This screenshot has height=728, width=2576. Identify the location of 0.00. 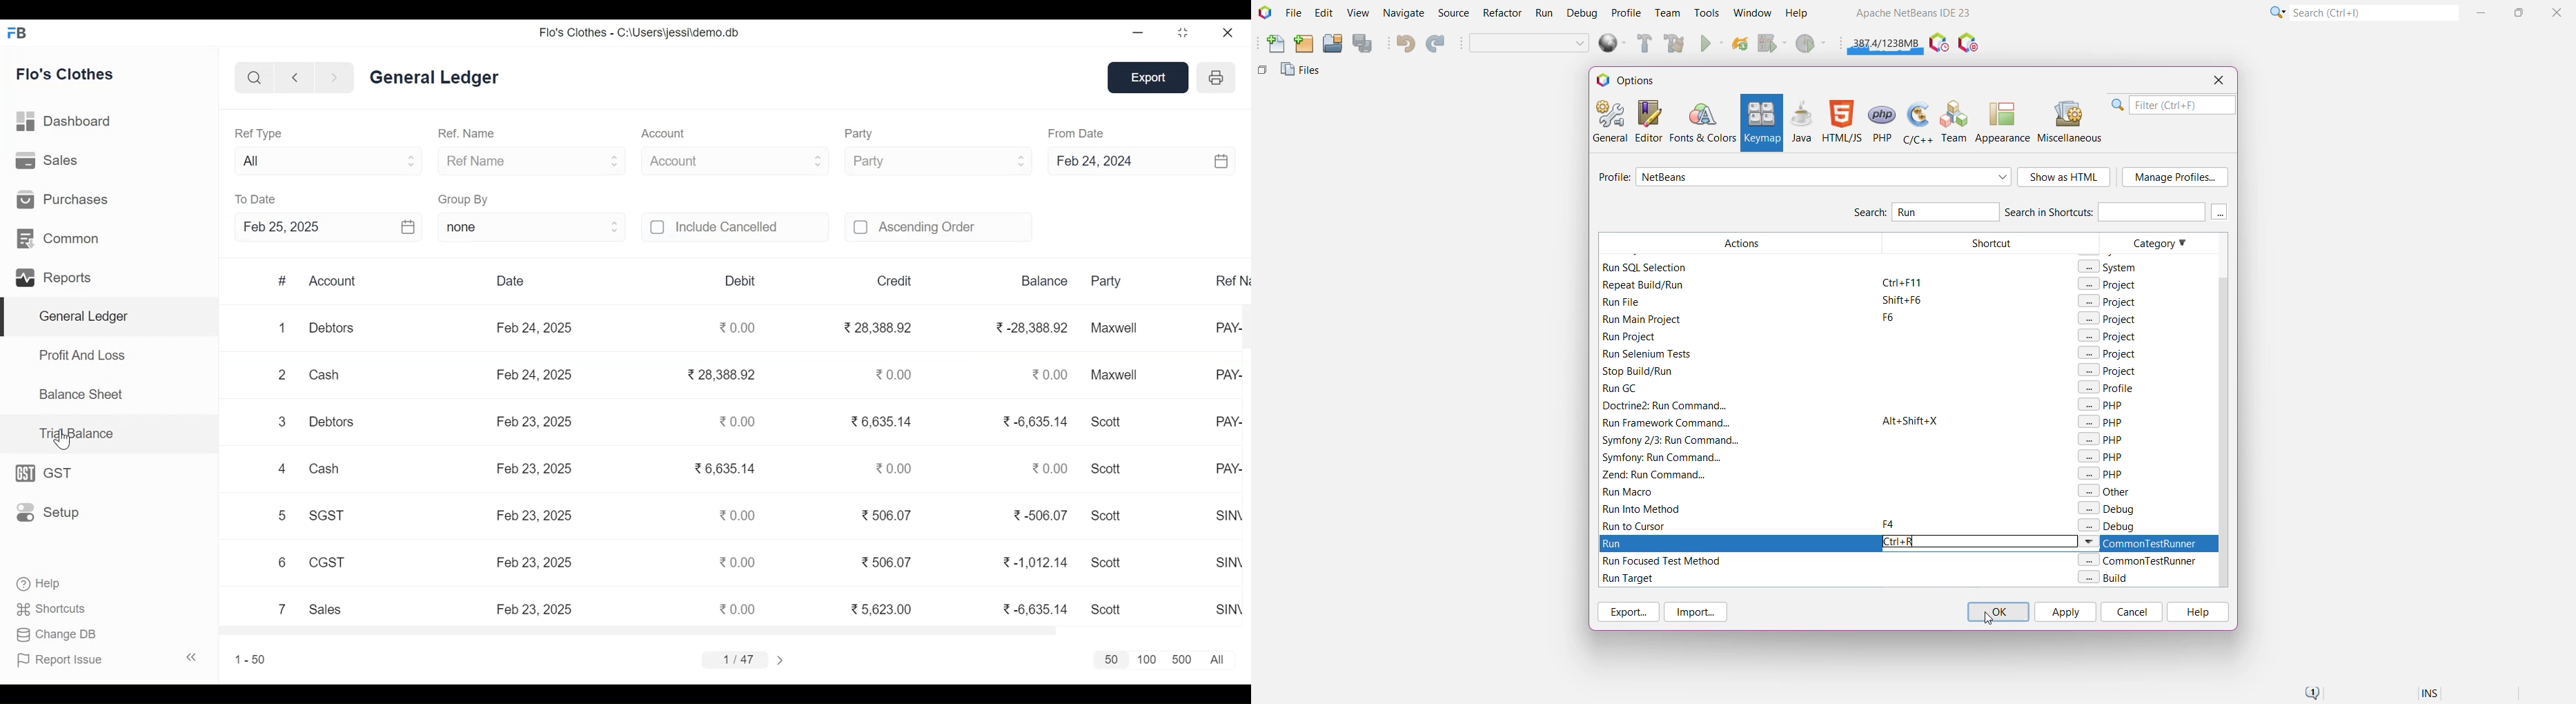
(737, 420).